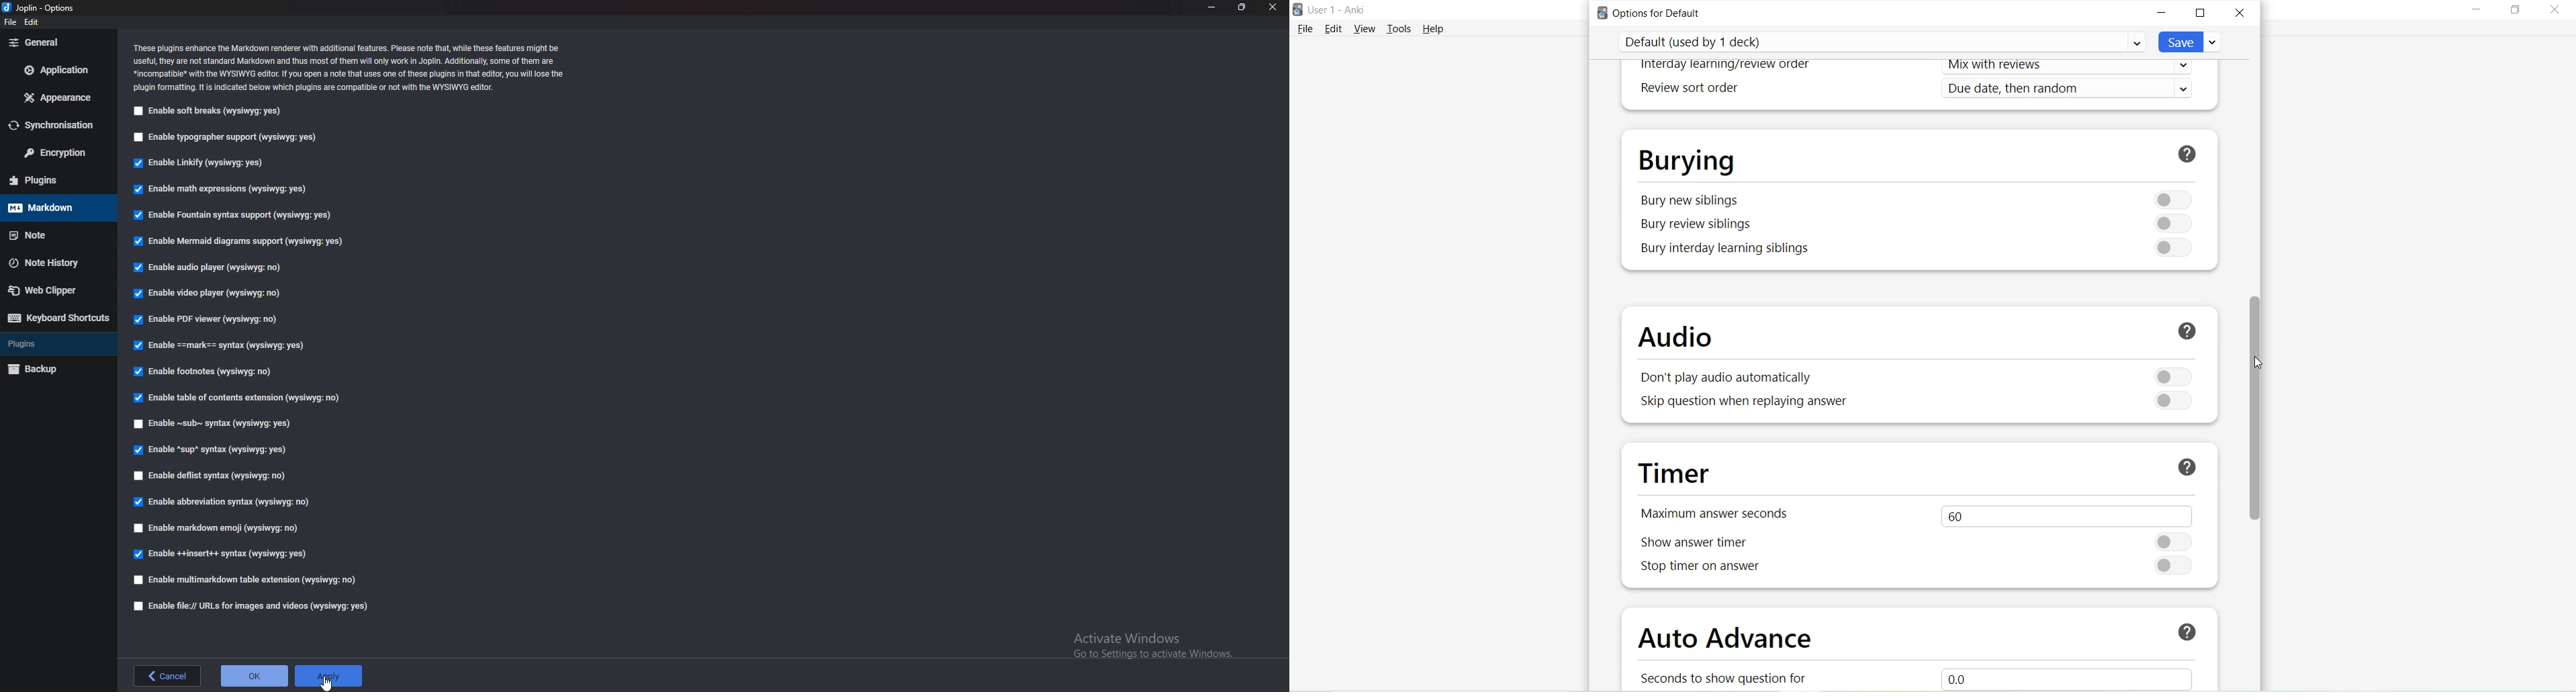  Describe the element at coordinates (1213, 7) in the screenshot. I see `minimize` at that location.